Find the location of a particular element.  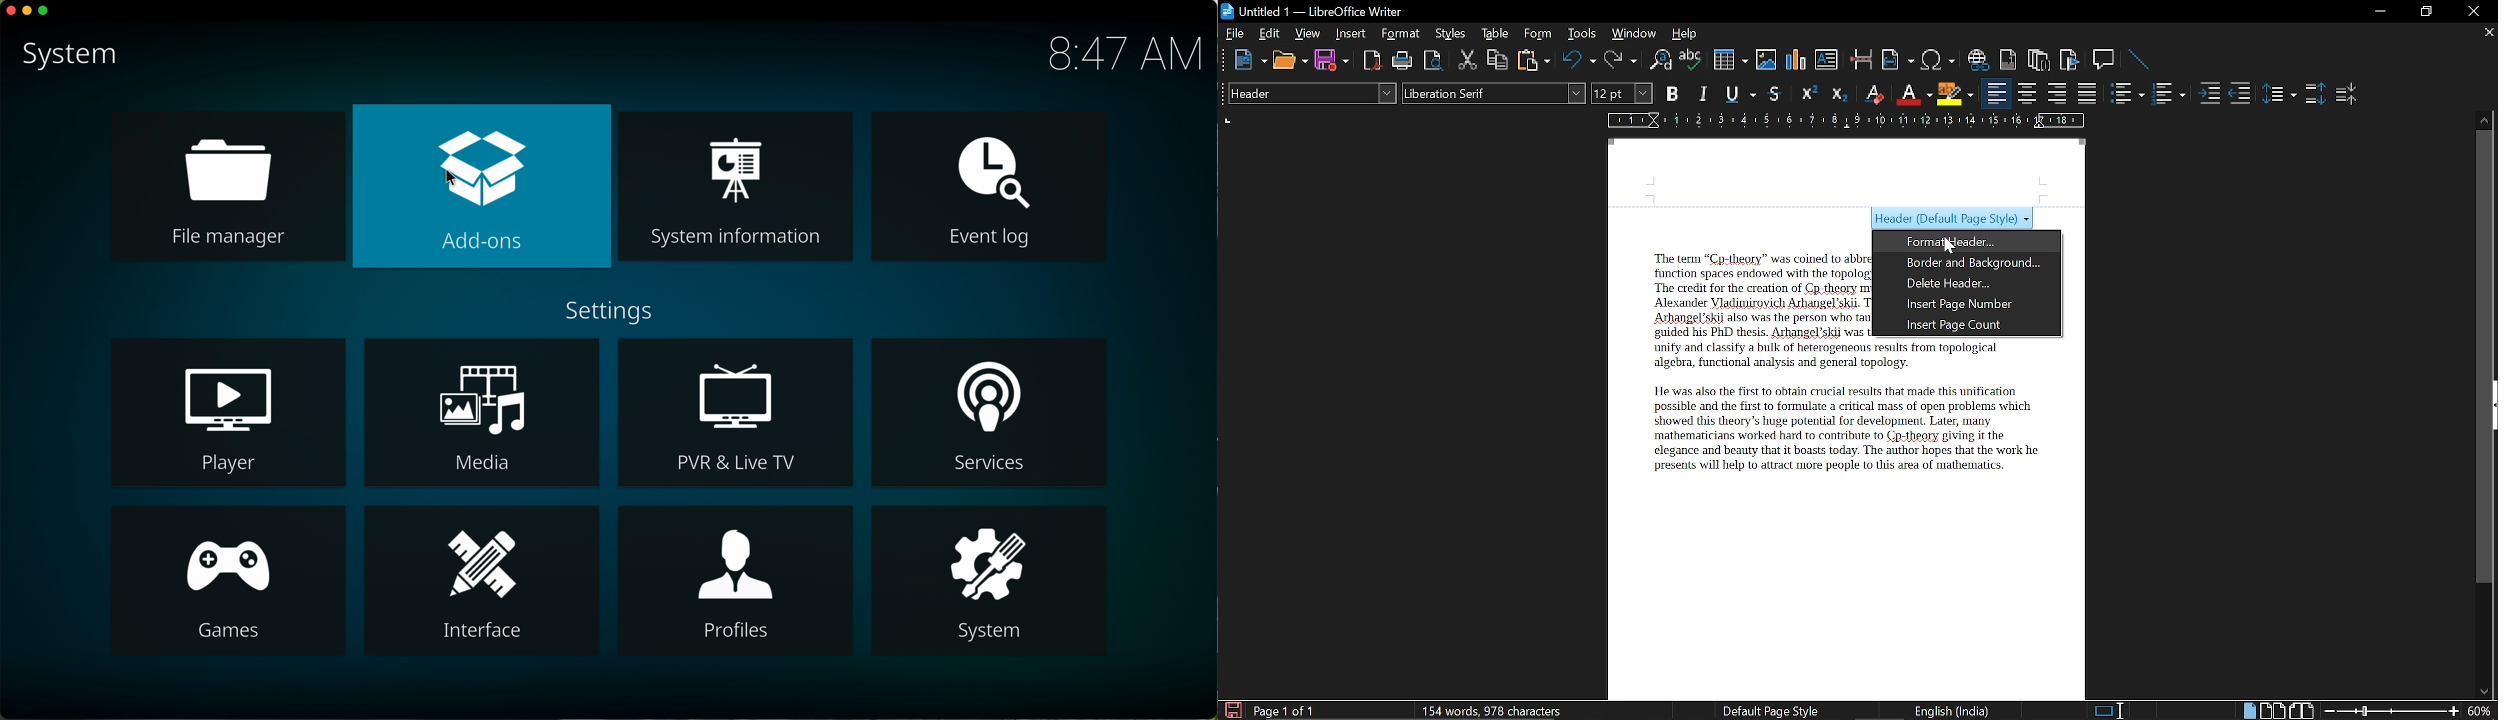

profiles is located at coordinates (735, 582).